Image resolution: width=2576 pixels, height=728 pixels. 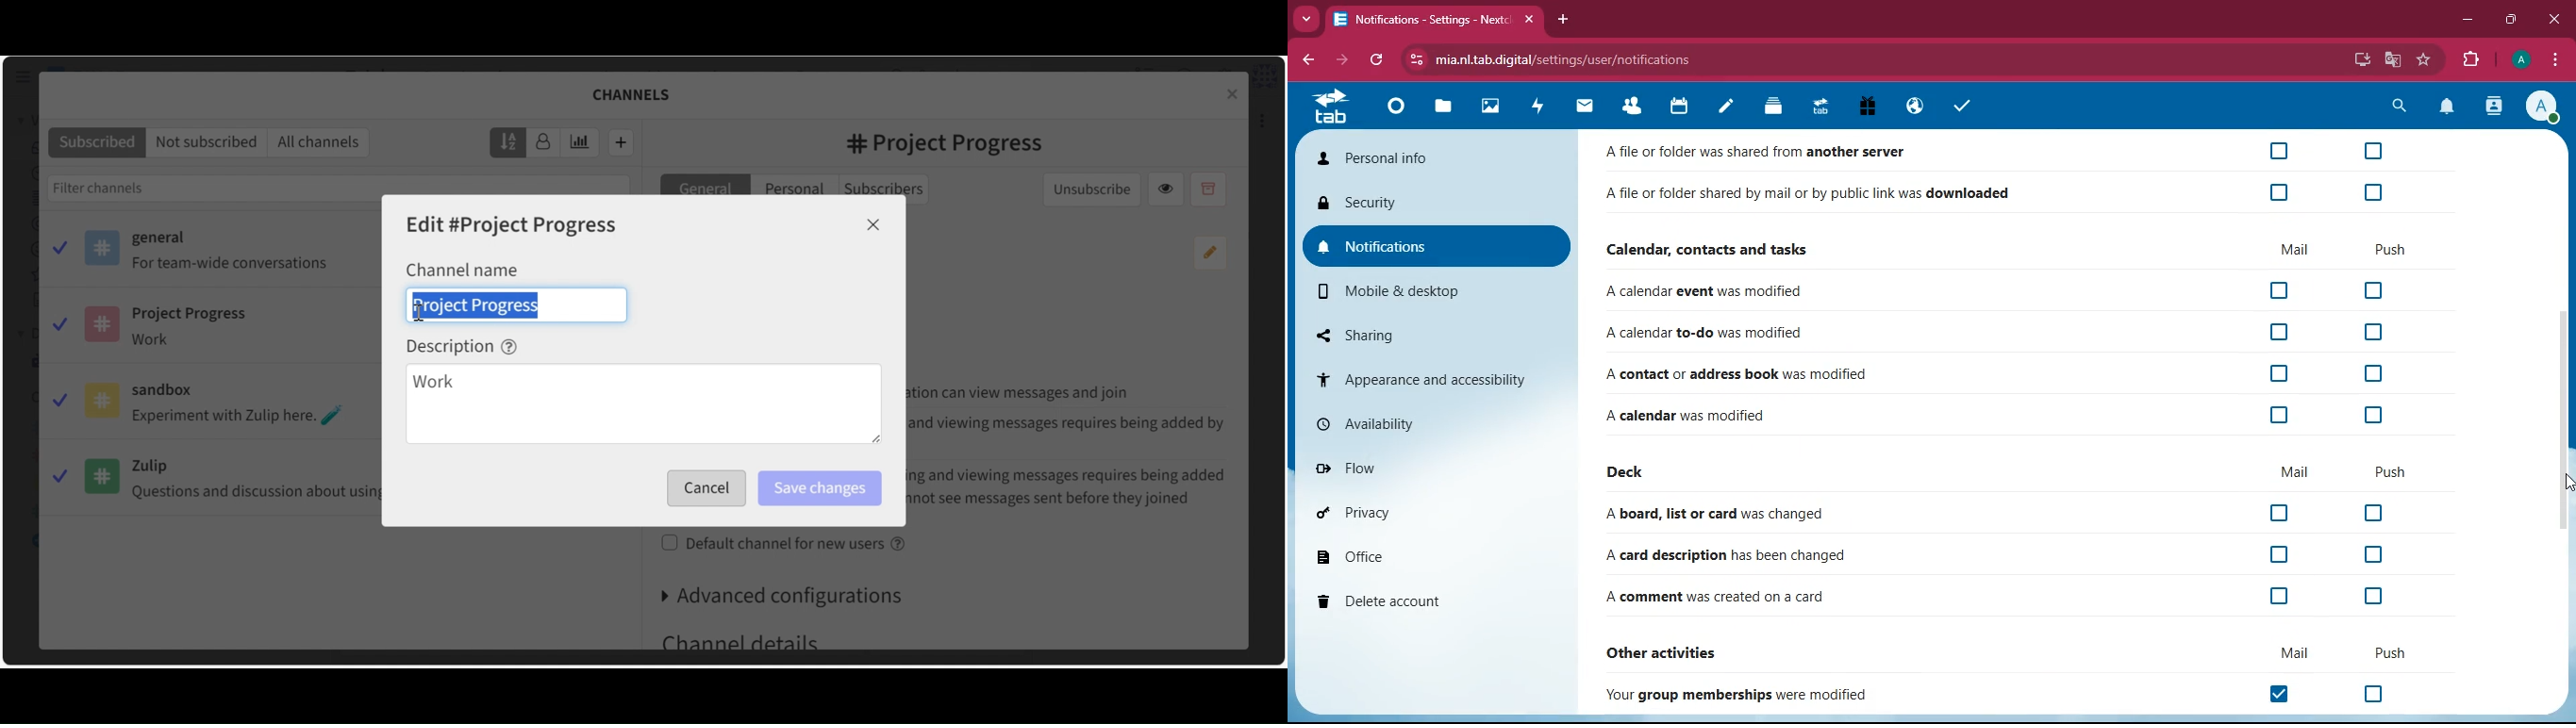 I want to click on A Tile or folder was shared from another server, so click(x=1767, y=153).